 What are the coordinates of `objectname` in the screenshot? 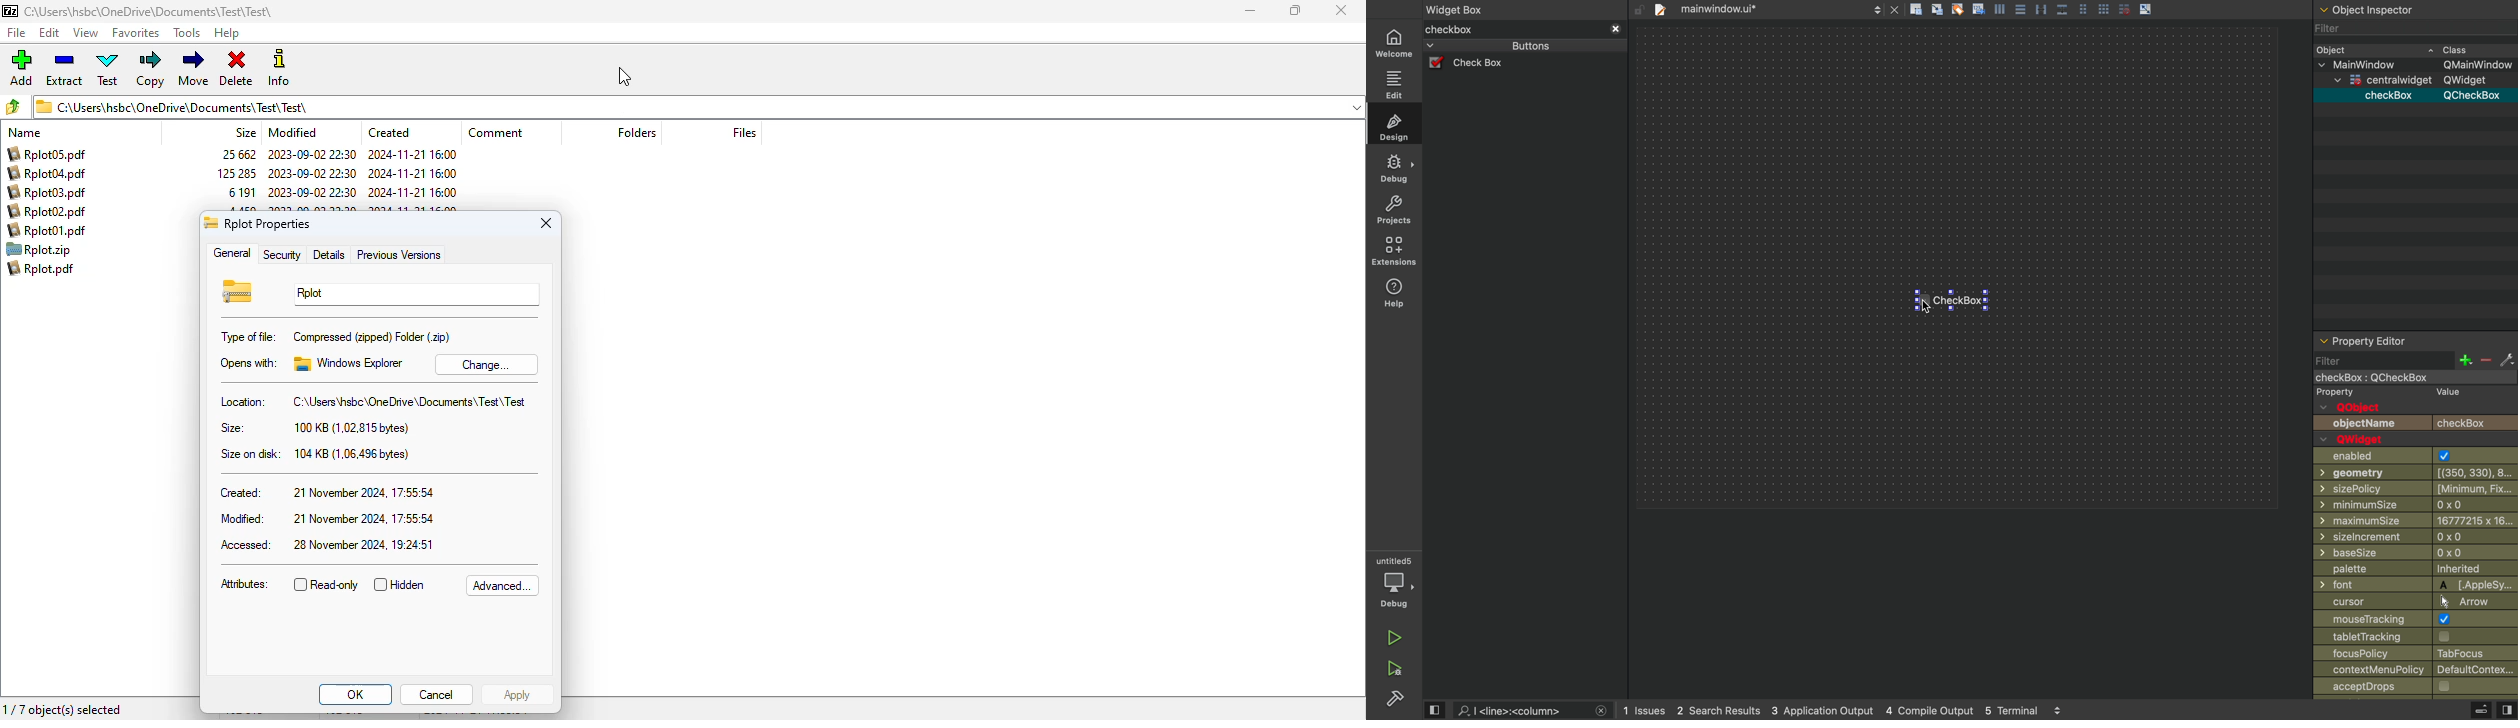 It's located at (2415, 423).